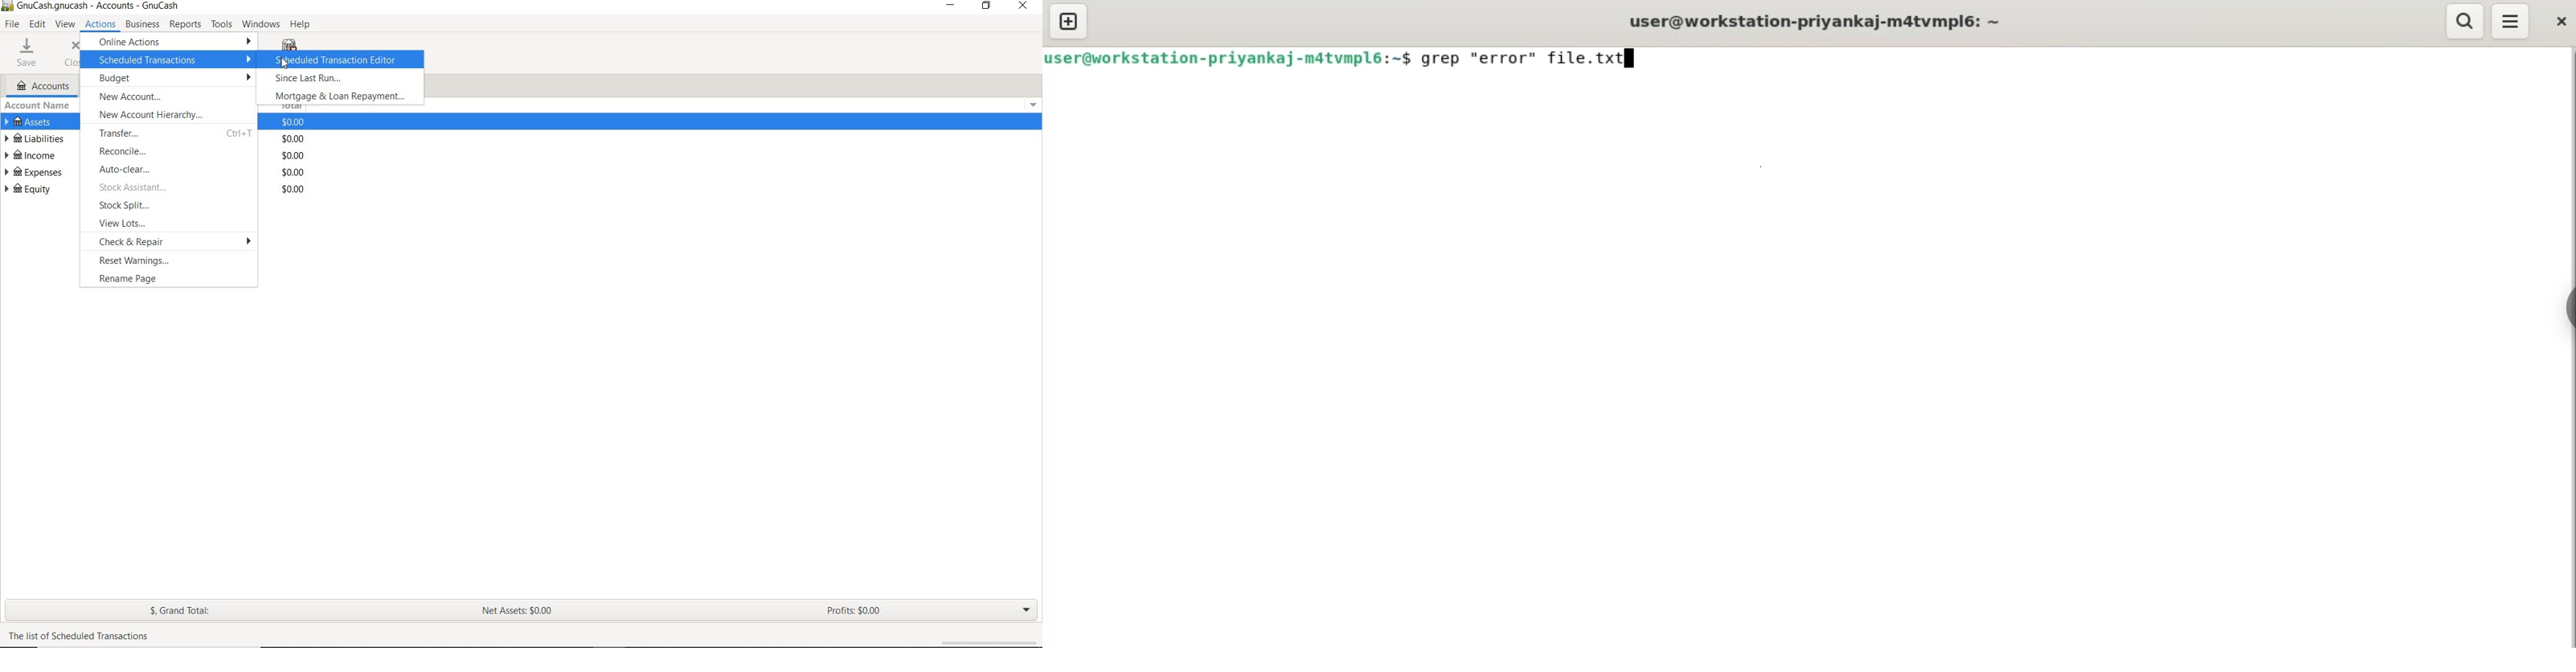 The image size is (2576, 672). What do you see at coordinates (40, 106) in the screenshot?
I see `ACCOUNT NAME` at bounding box center [40, 106].